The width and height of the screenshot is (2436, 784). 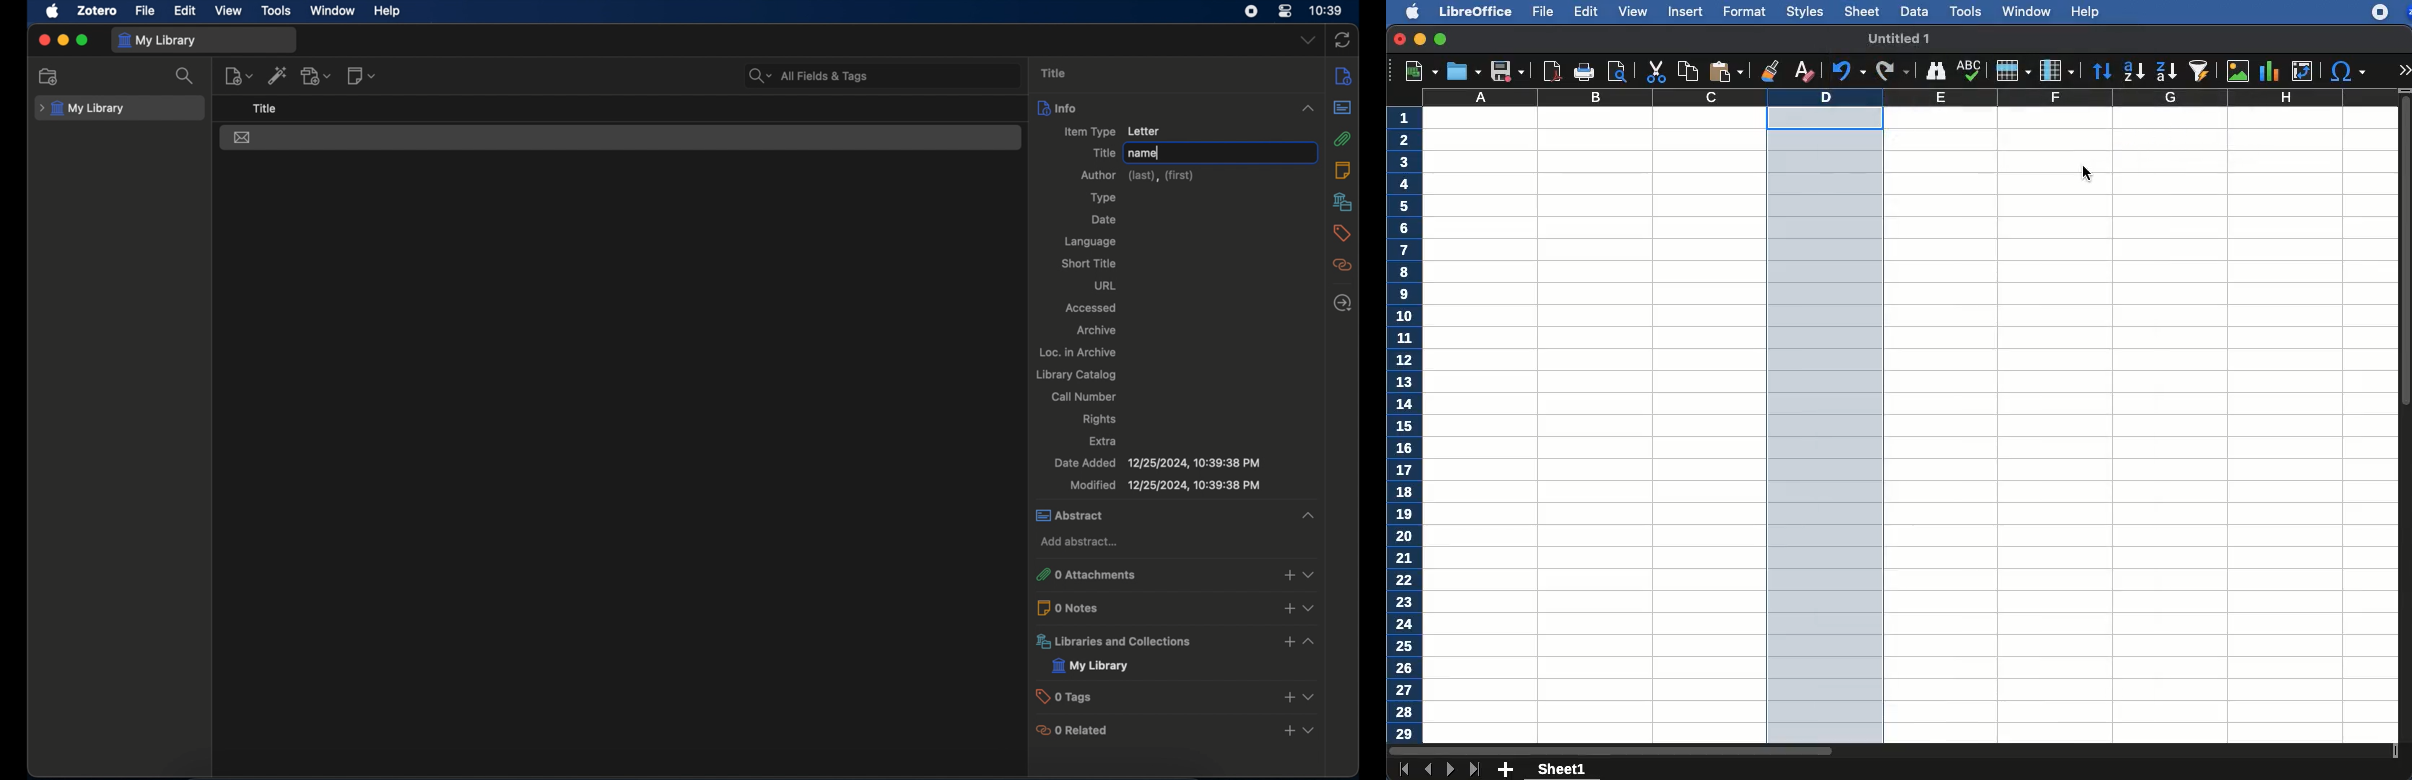 What do you see at coordinates (1311, 641) in the screenshot?
I see `view more` at bounding box center [1311, 641].